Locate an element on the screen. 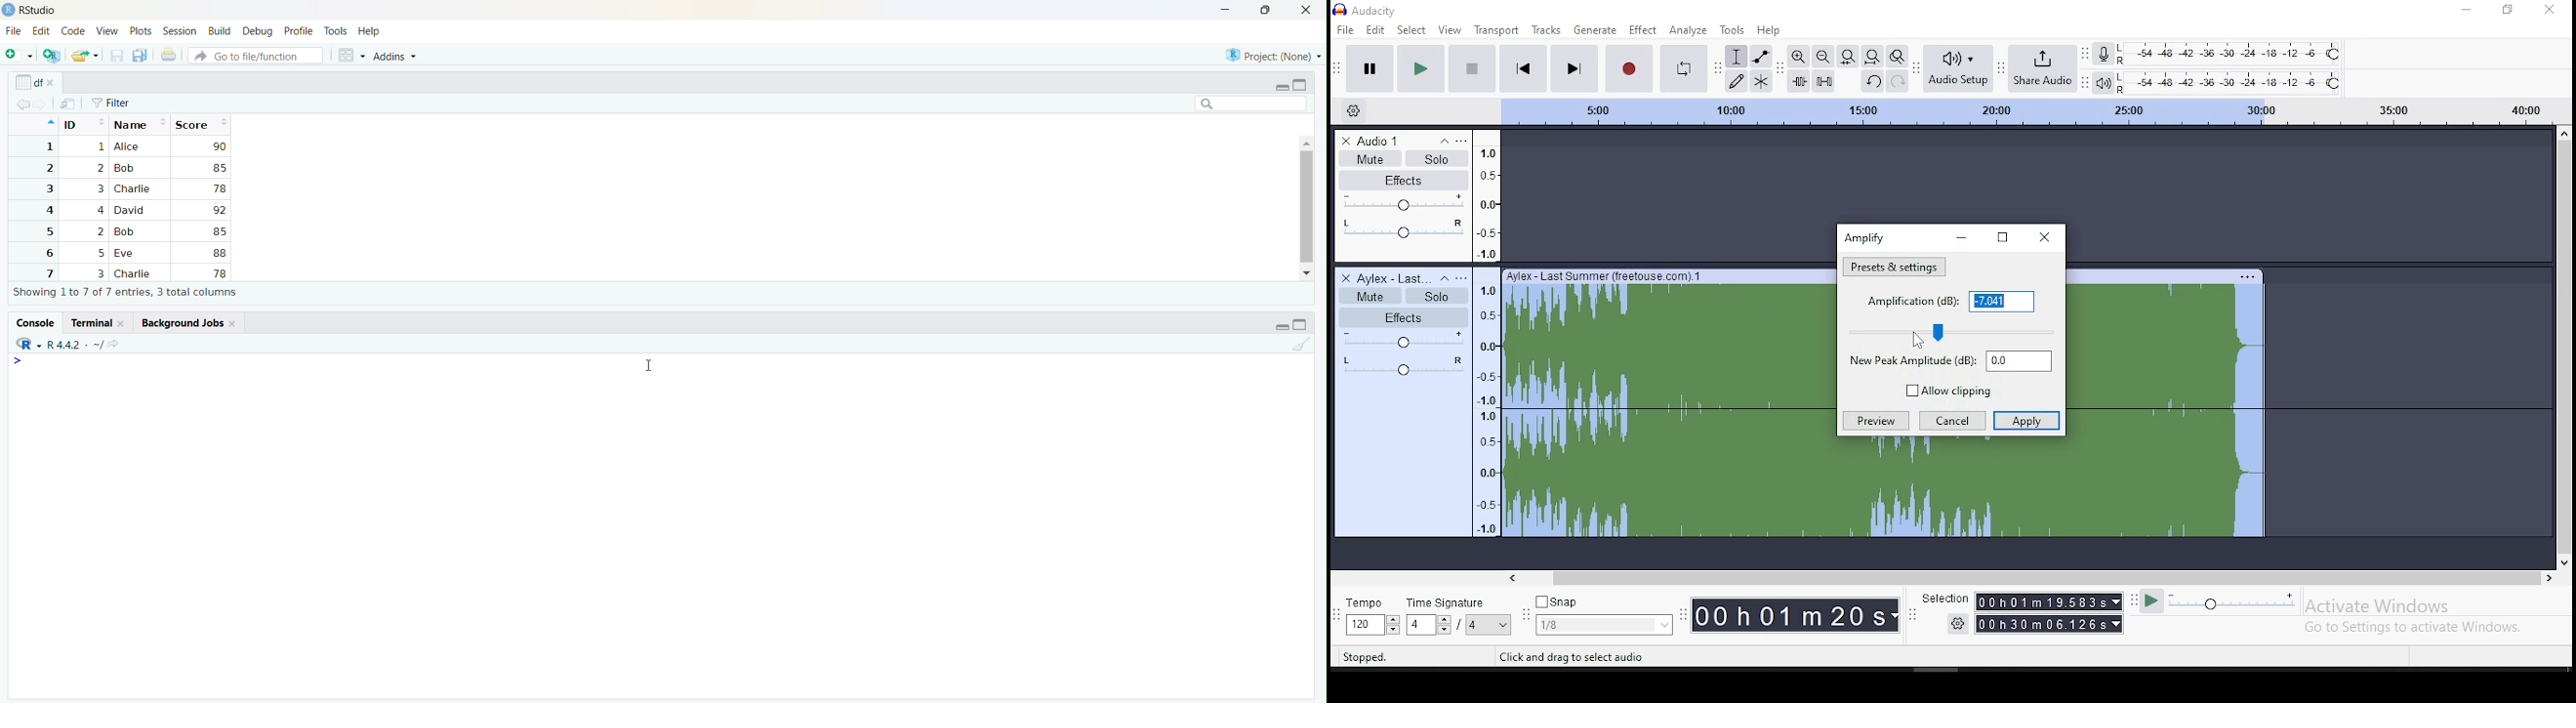 The width and height of the screenshot is (2576, 728). close is located at coordinates (1306, 10).